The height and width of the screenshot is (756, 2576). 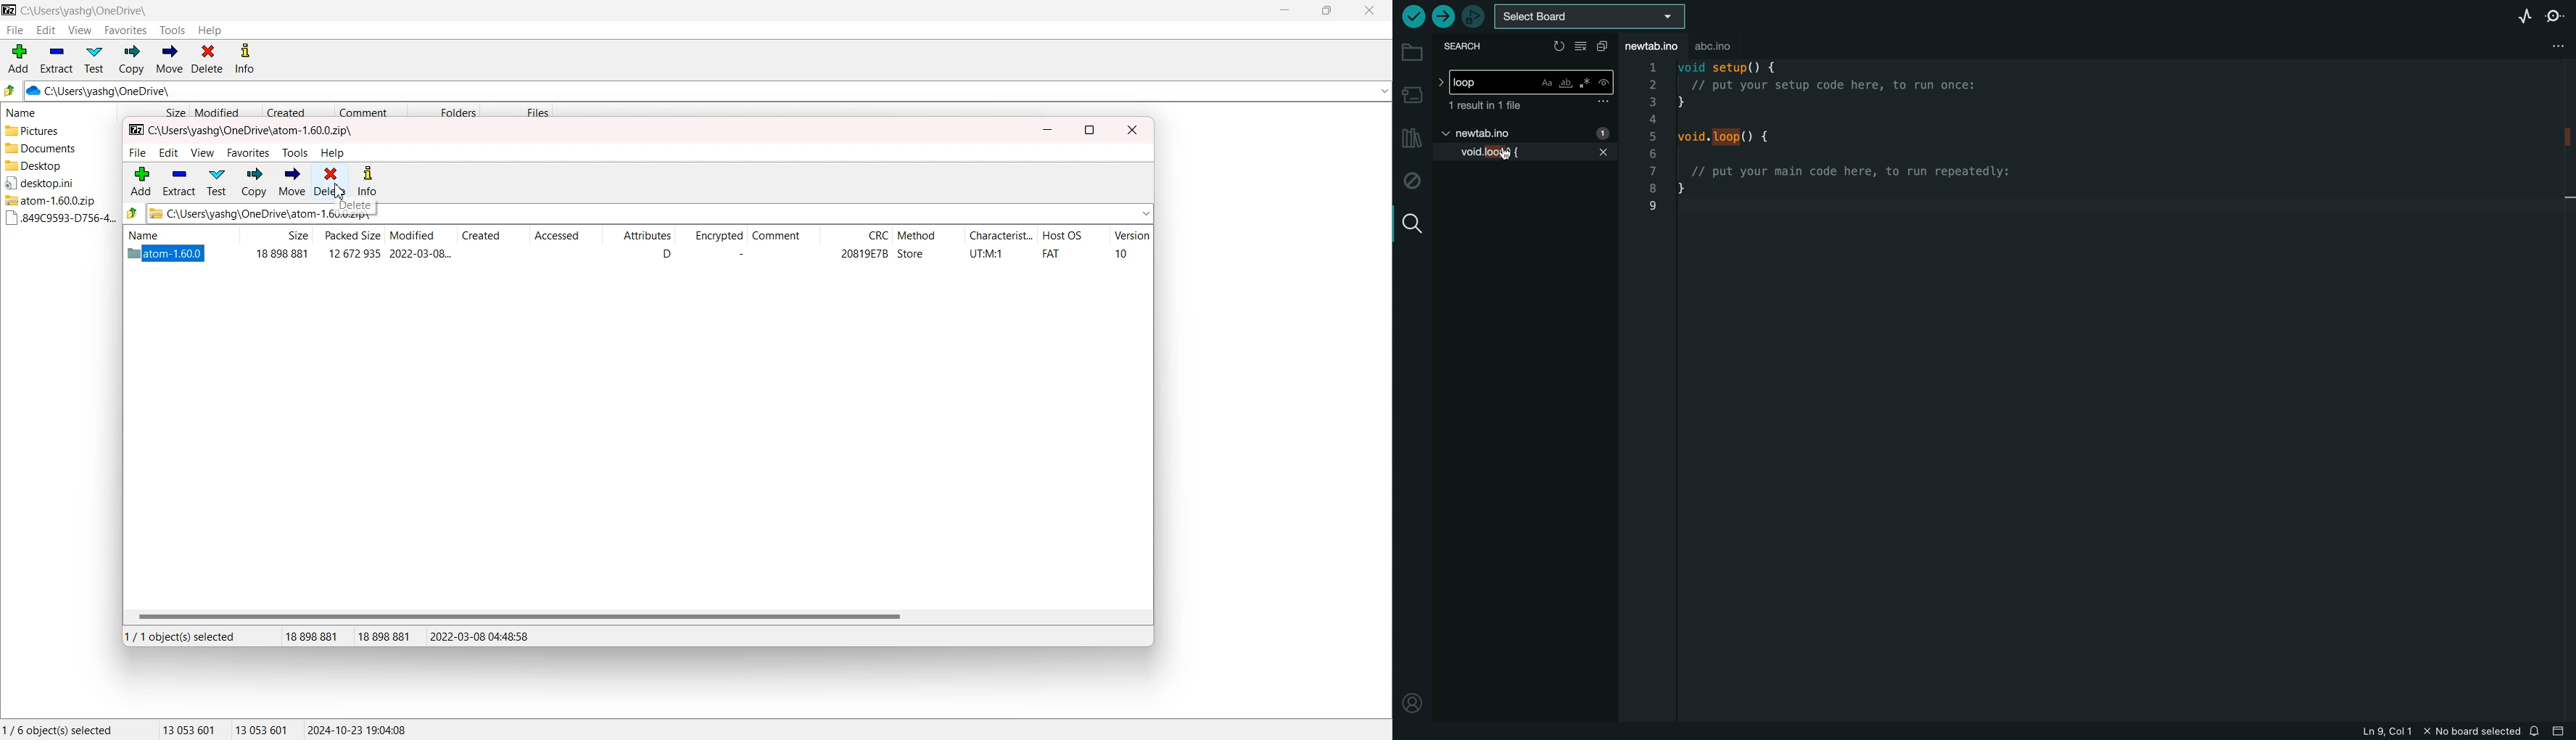 What do you see at coordinates (1582, 46) in the screenshot?
I see `clear` at bounding box center [1582, 46].